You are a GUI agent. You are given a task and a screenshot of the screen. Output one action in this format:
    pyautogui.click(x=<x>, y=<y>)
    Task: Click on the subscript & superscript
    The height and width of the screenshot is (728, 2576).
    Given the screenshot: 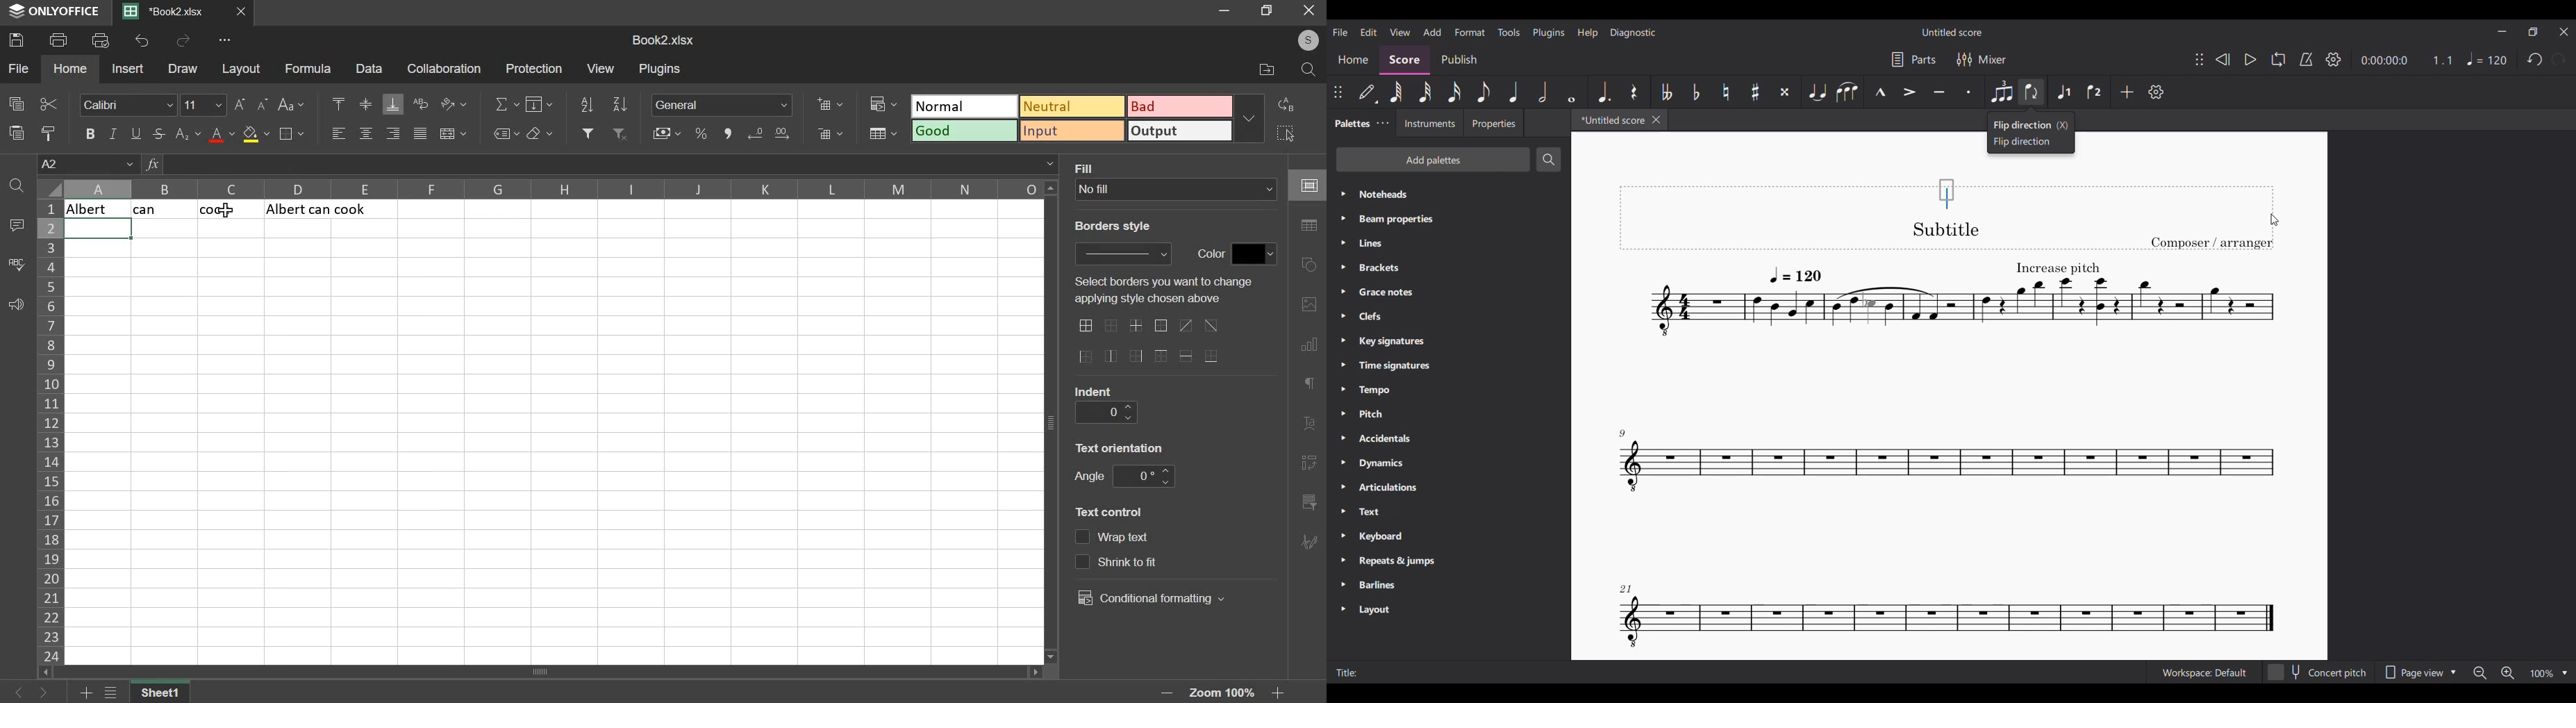 What is the action you would take?
    pyautogui.click(x=188, y=133)
    